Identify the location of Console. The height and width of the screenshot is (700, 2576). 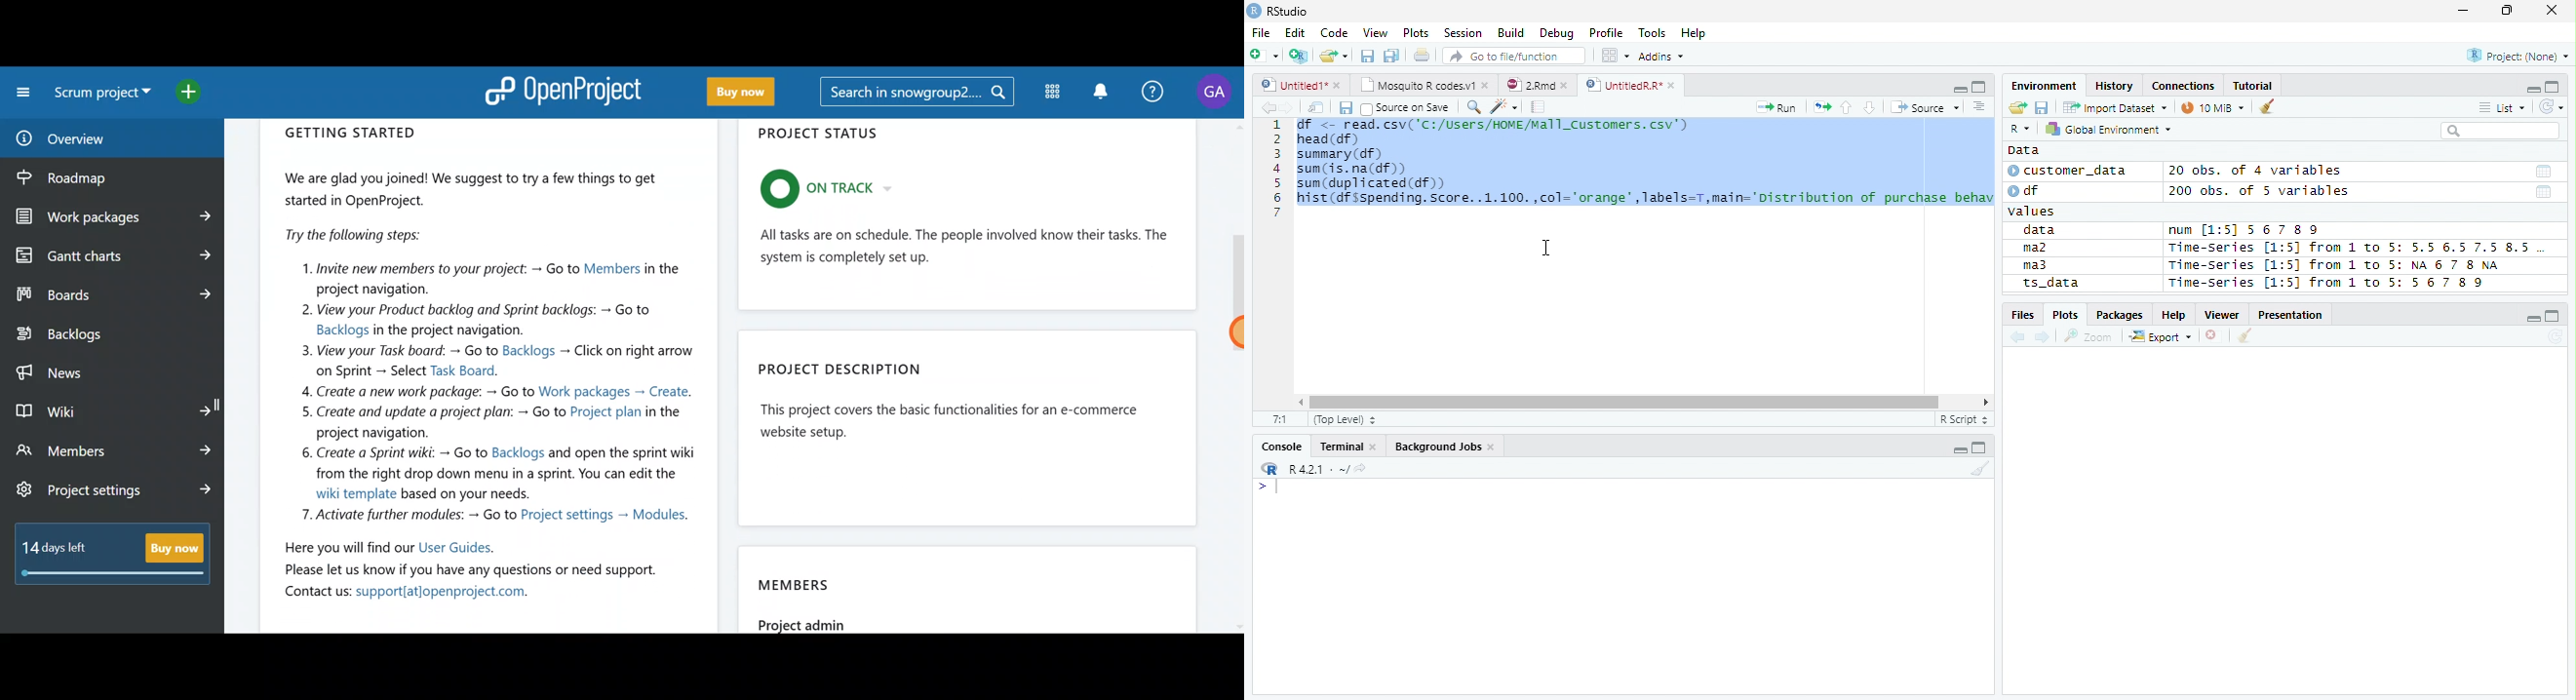
(1282, 445).